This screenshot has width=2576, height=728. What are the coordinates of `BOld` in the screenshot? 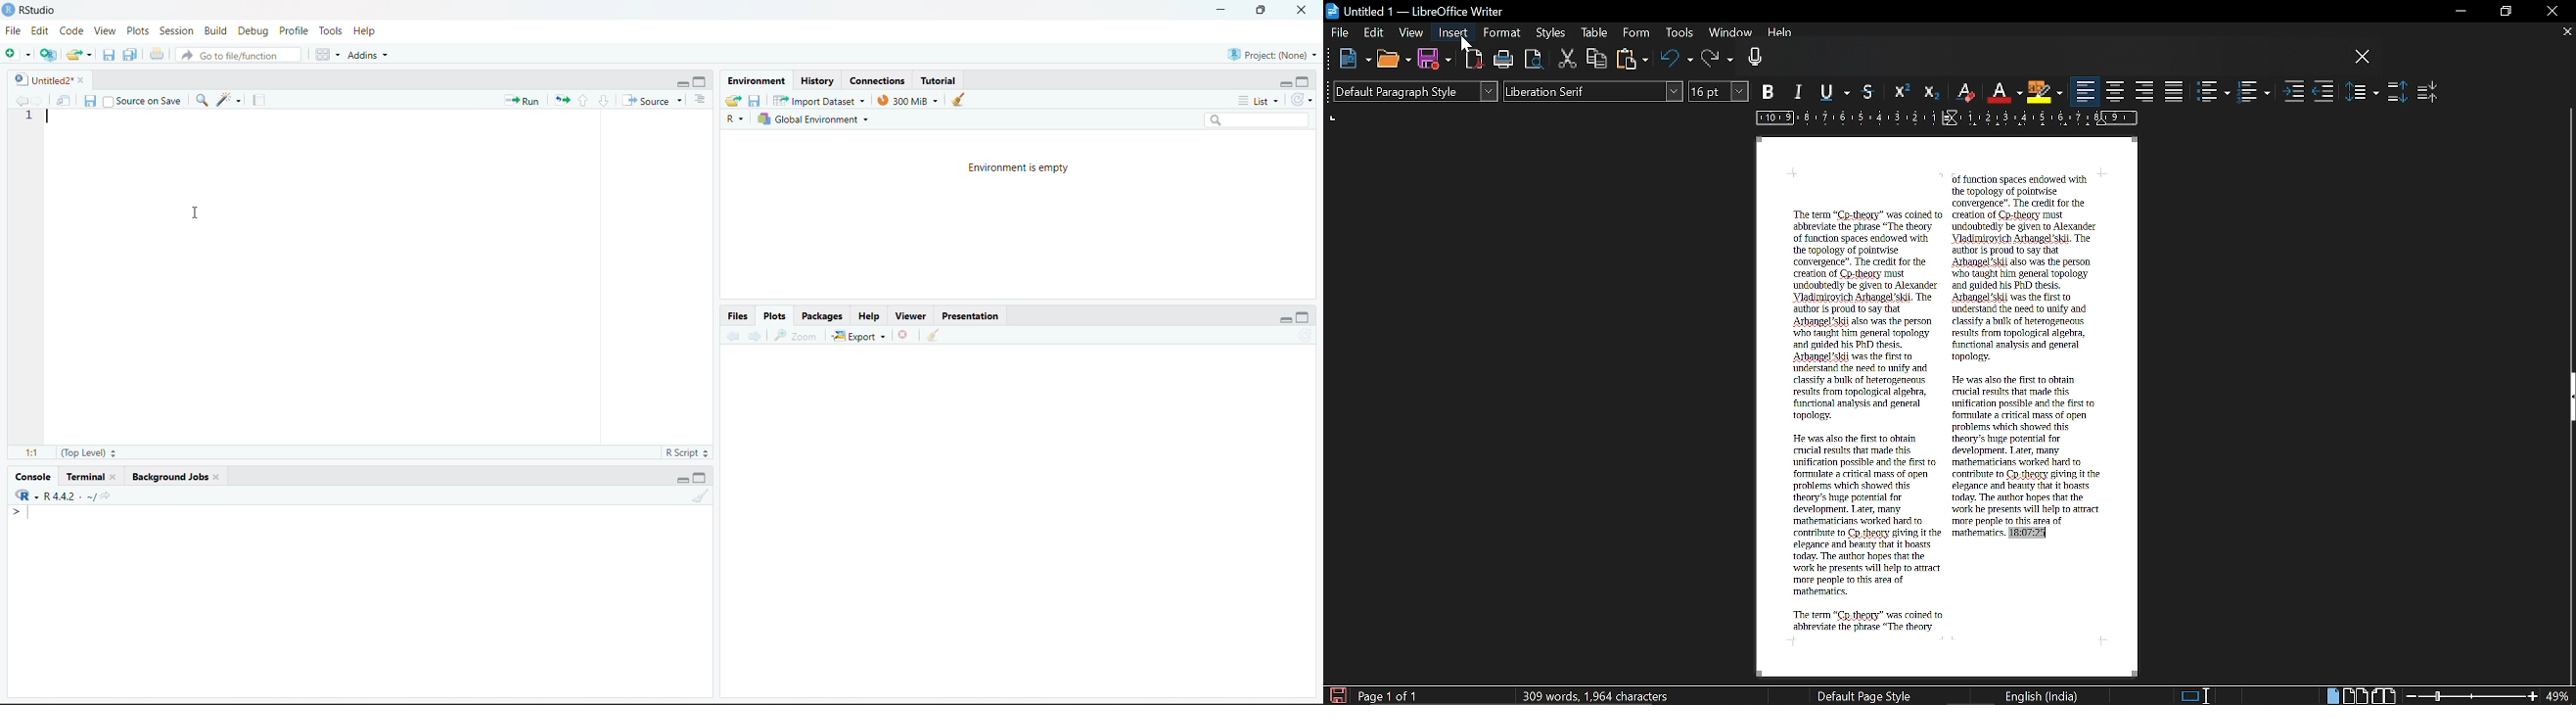 It's located at (1771, 91).